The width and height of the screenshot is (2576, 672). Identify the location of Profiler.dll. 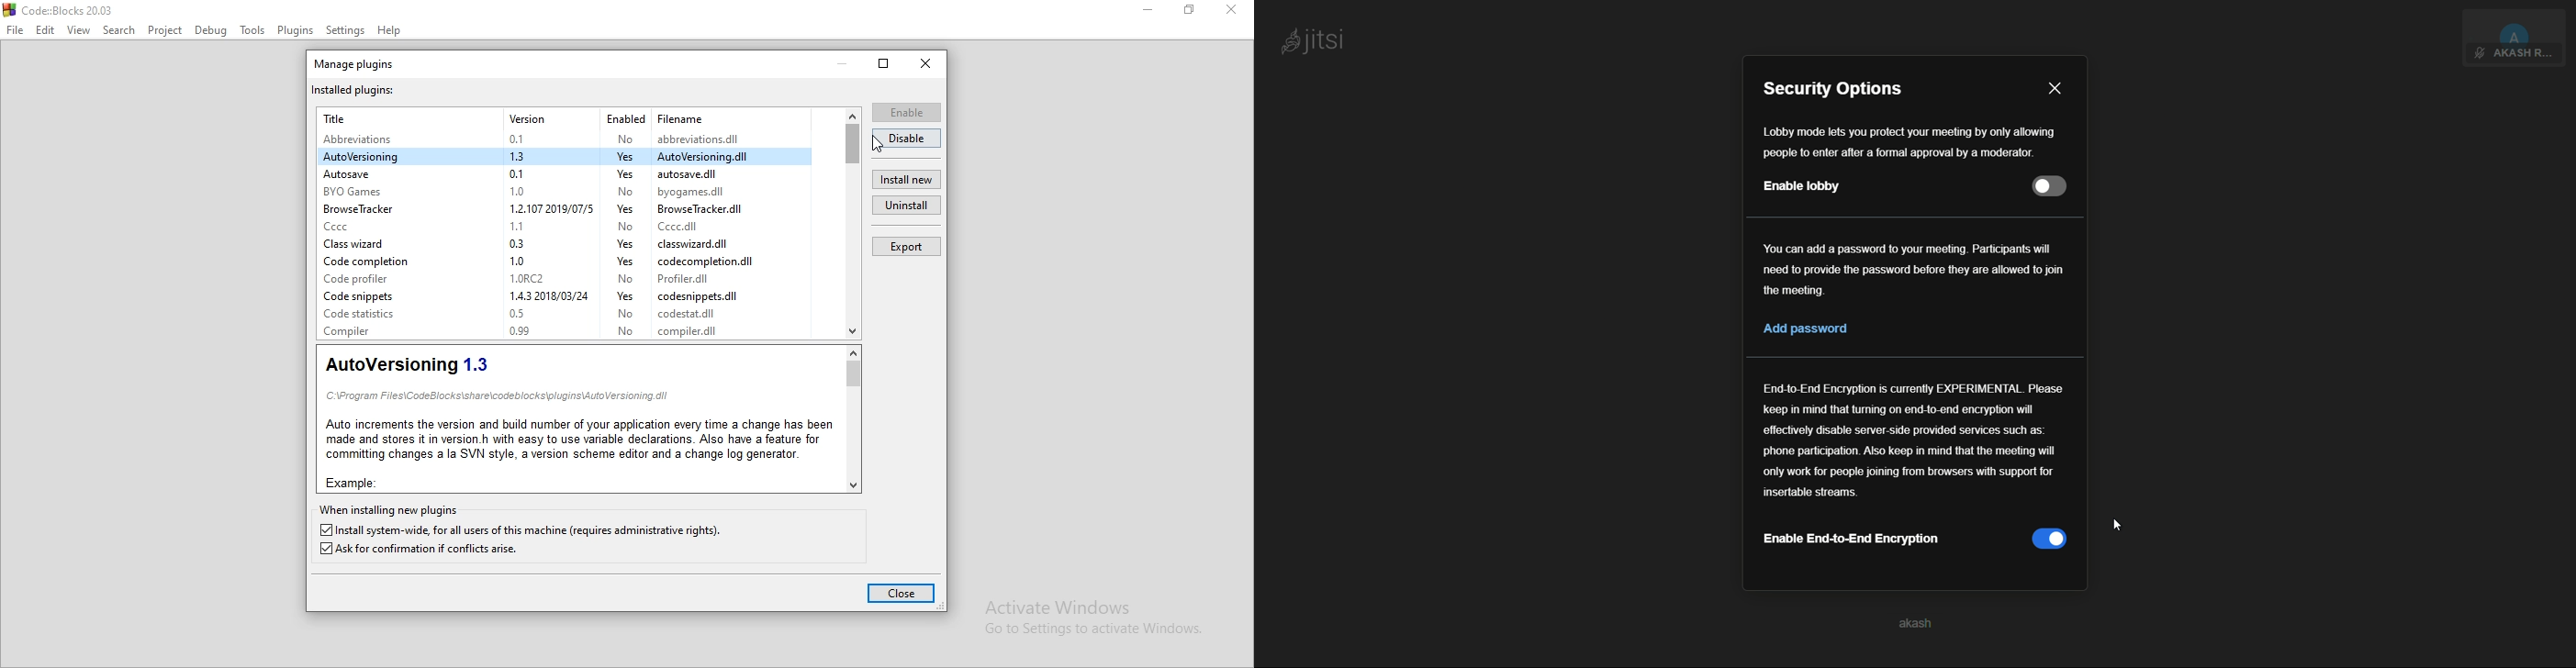
(695, 278).